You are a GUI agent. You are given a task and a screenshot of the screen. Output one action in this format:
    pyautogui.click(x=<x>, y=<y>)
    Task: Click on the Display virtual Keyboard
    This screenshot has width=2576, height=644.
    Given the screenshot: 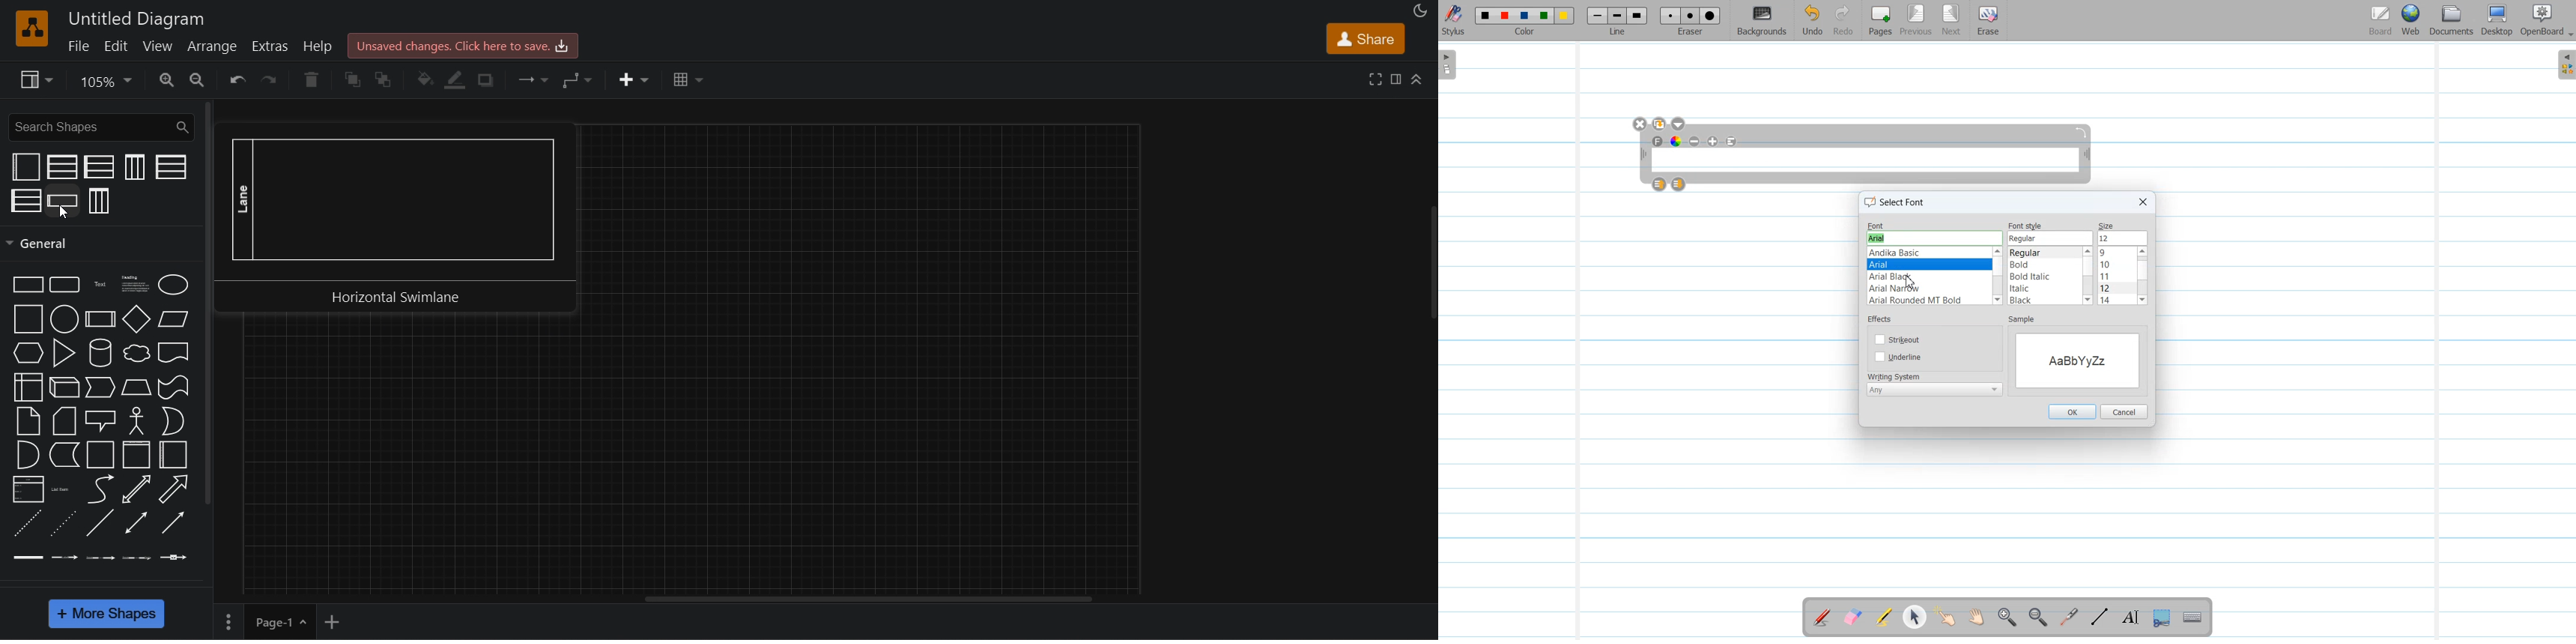 What is the action you would take?
    pyautogui.click(x=2193, y=618)
    